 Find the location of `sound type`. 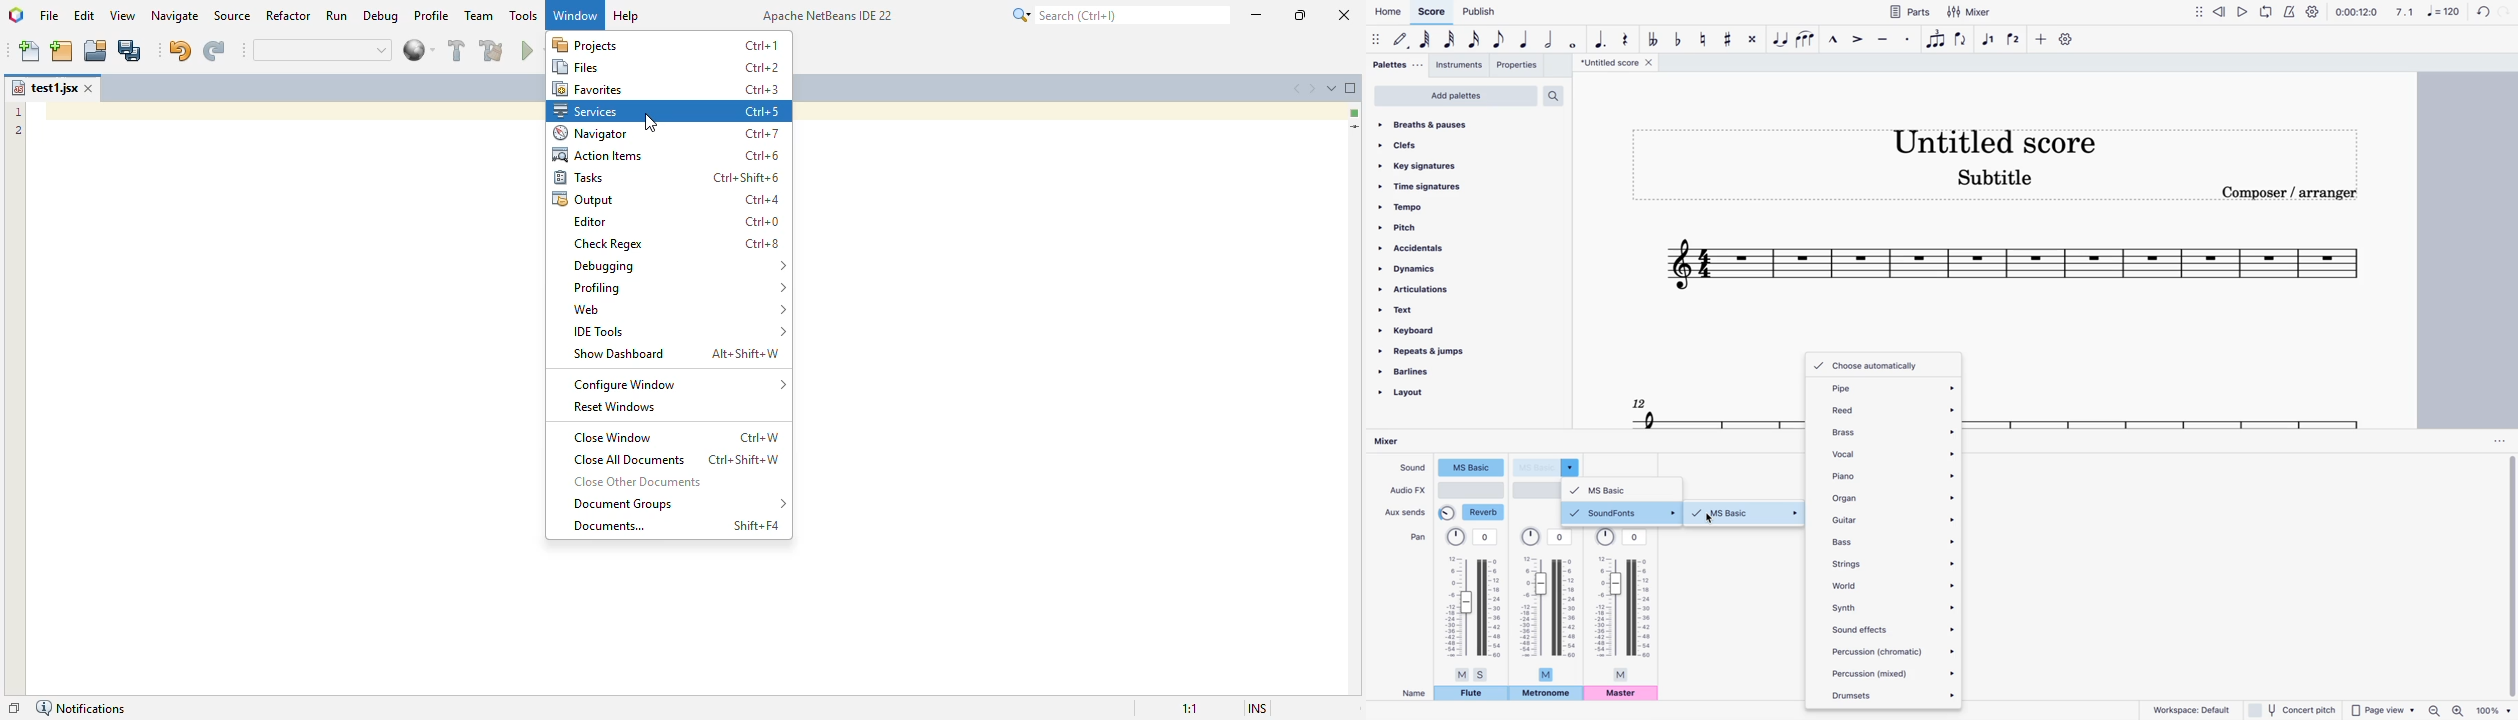

sound type is located at coordinates (1471, 468).